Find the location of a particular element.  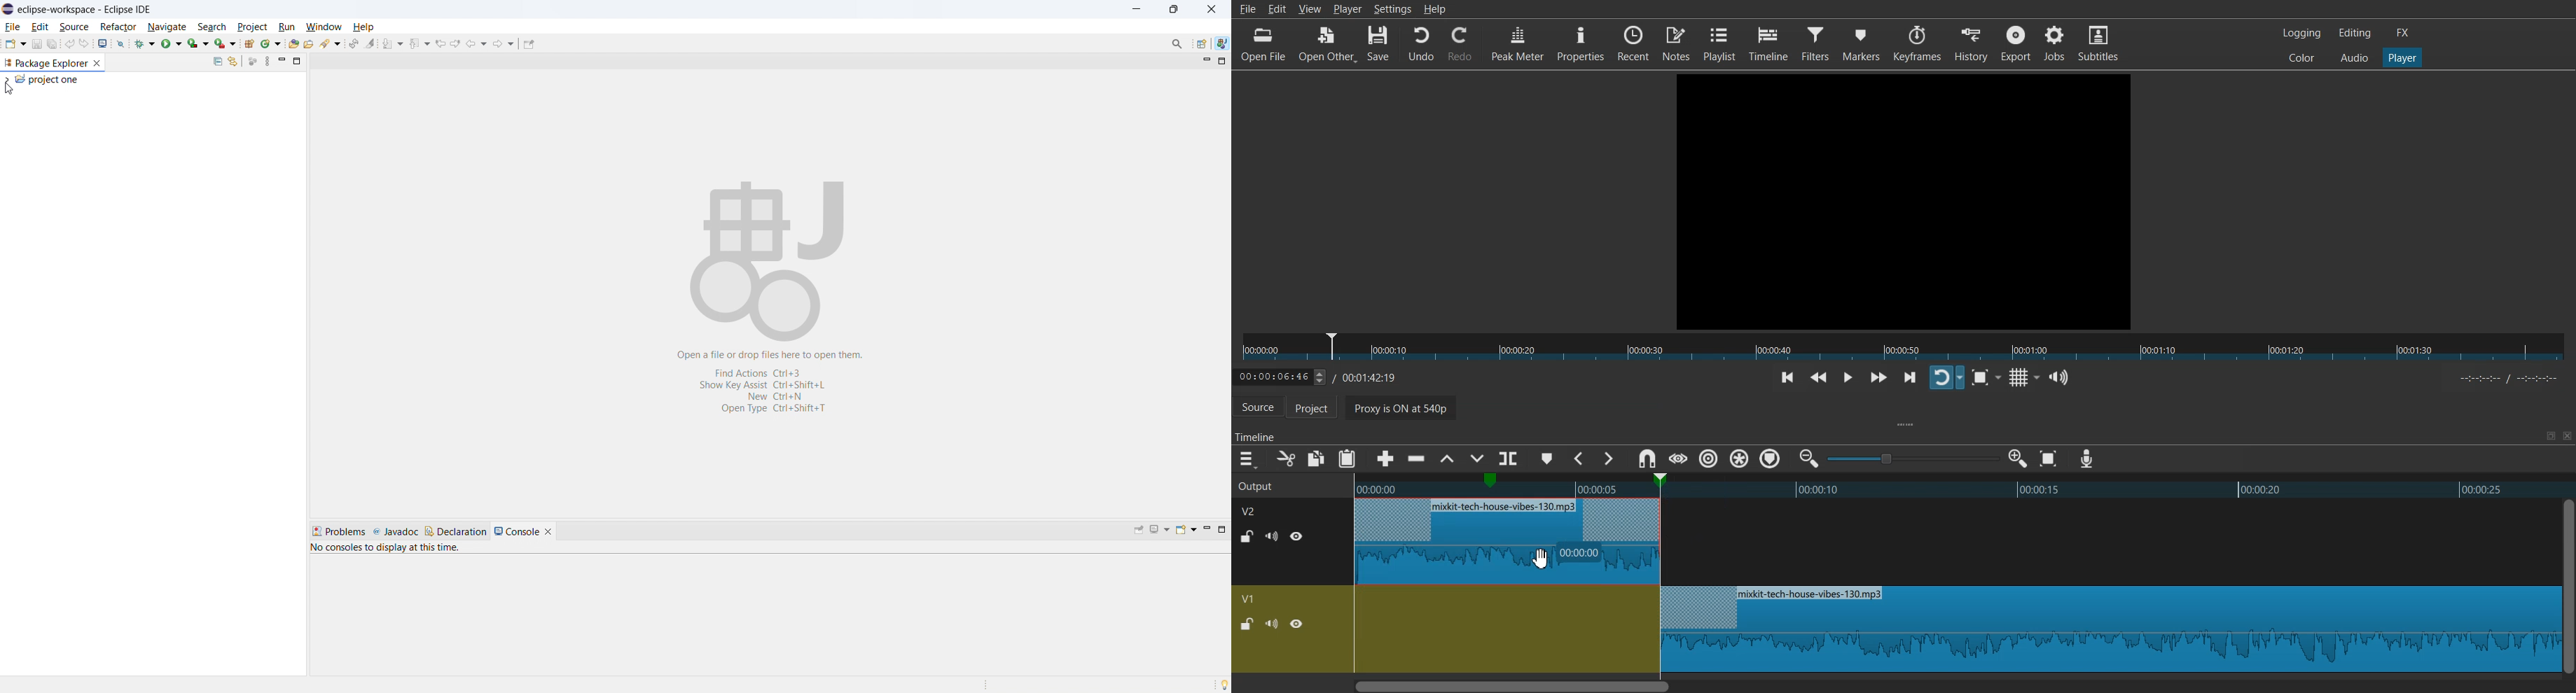

Timeline is located at coordinates (1327, 374).